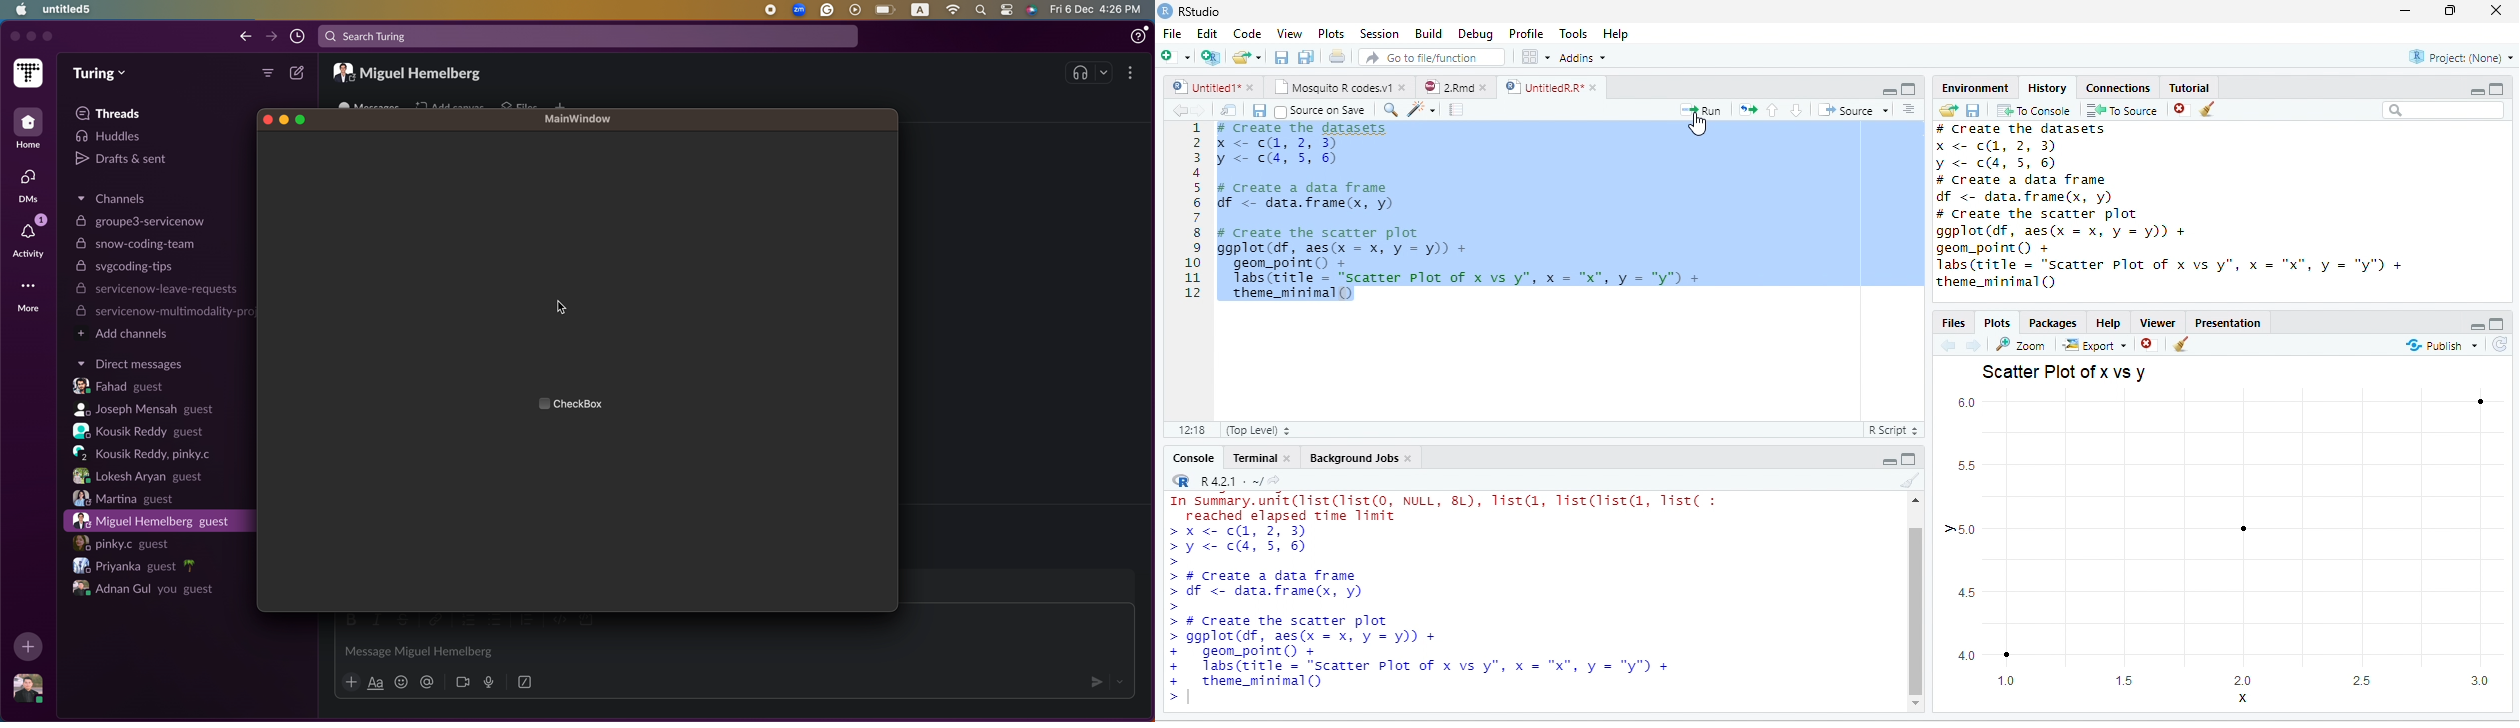 This screenshot has height=728, width=2520. I want to click on Terminal, so click(1254, 458).